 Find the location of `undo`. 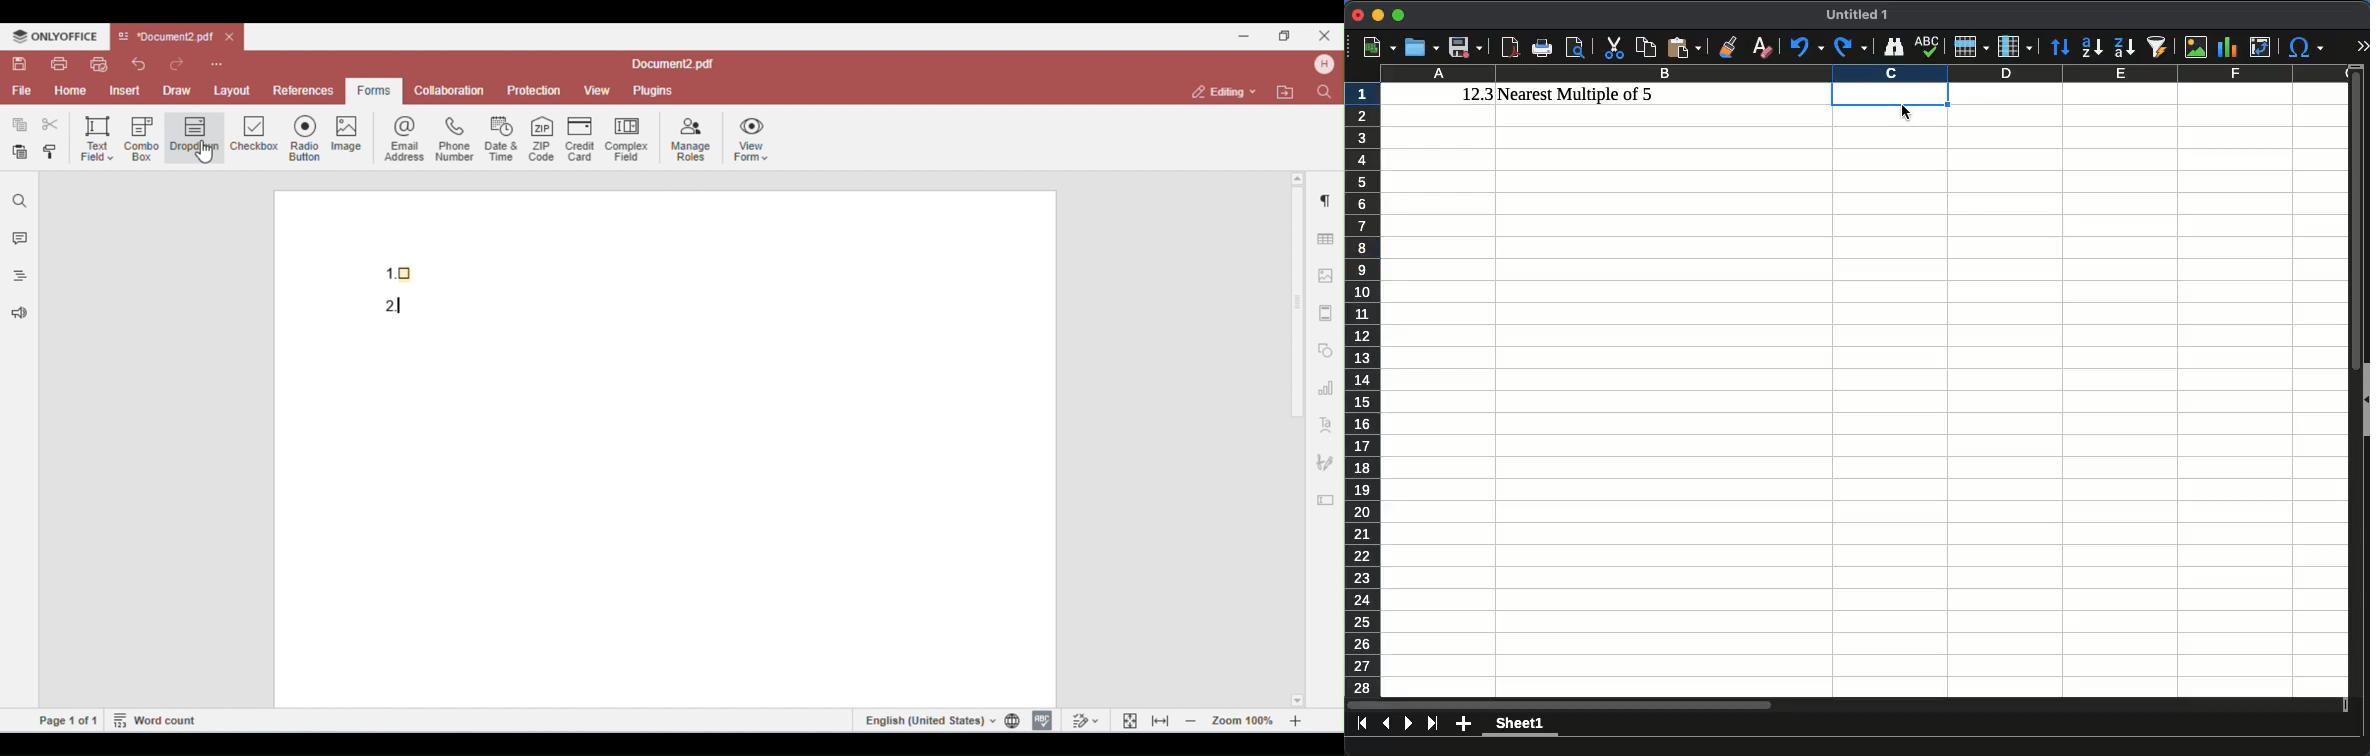

undo is located at coordinates (1806, 48).